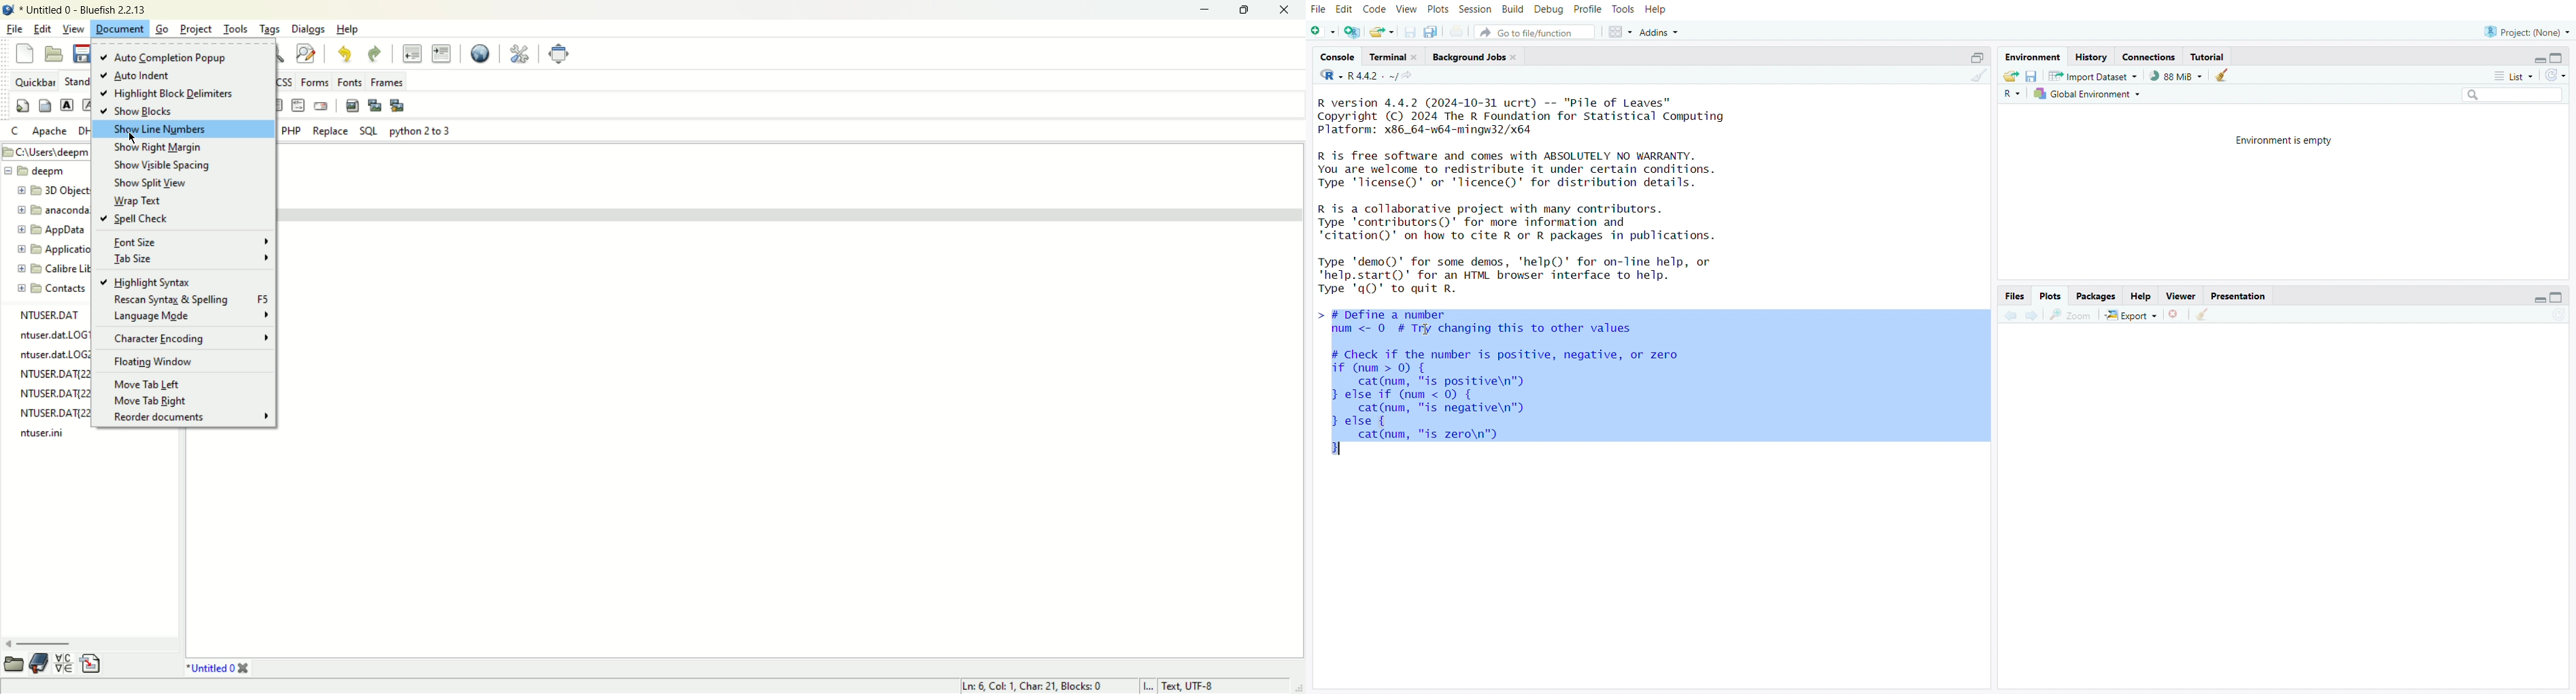 The height and width of the screenshot is (700, 2576). I want to click on expand, so click(2534, 301).